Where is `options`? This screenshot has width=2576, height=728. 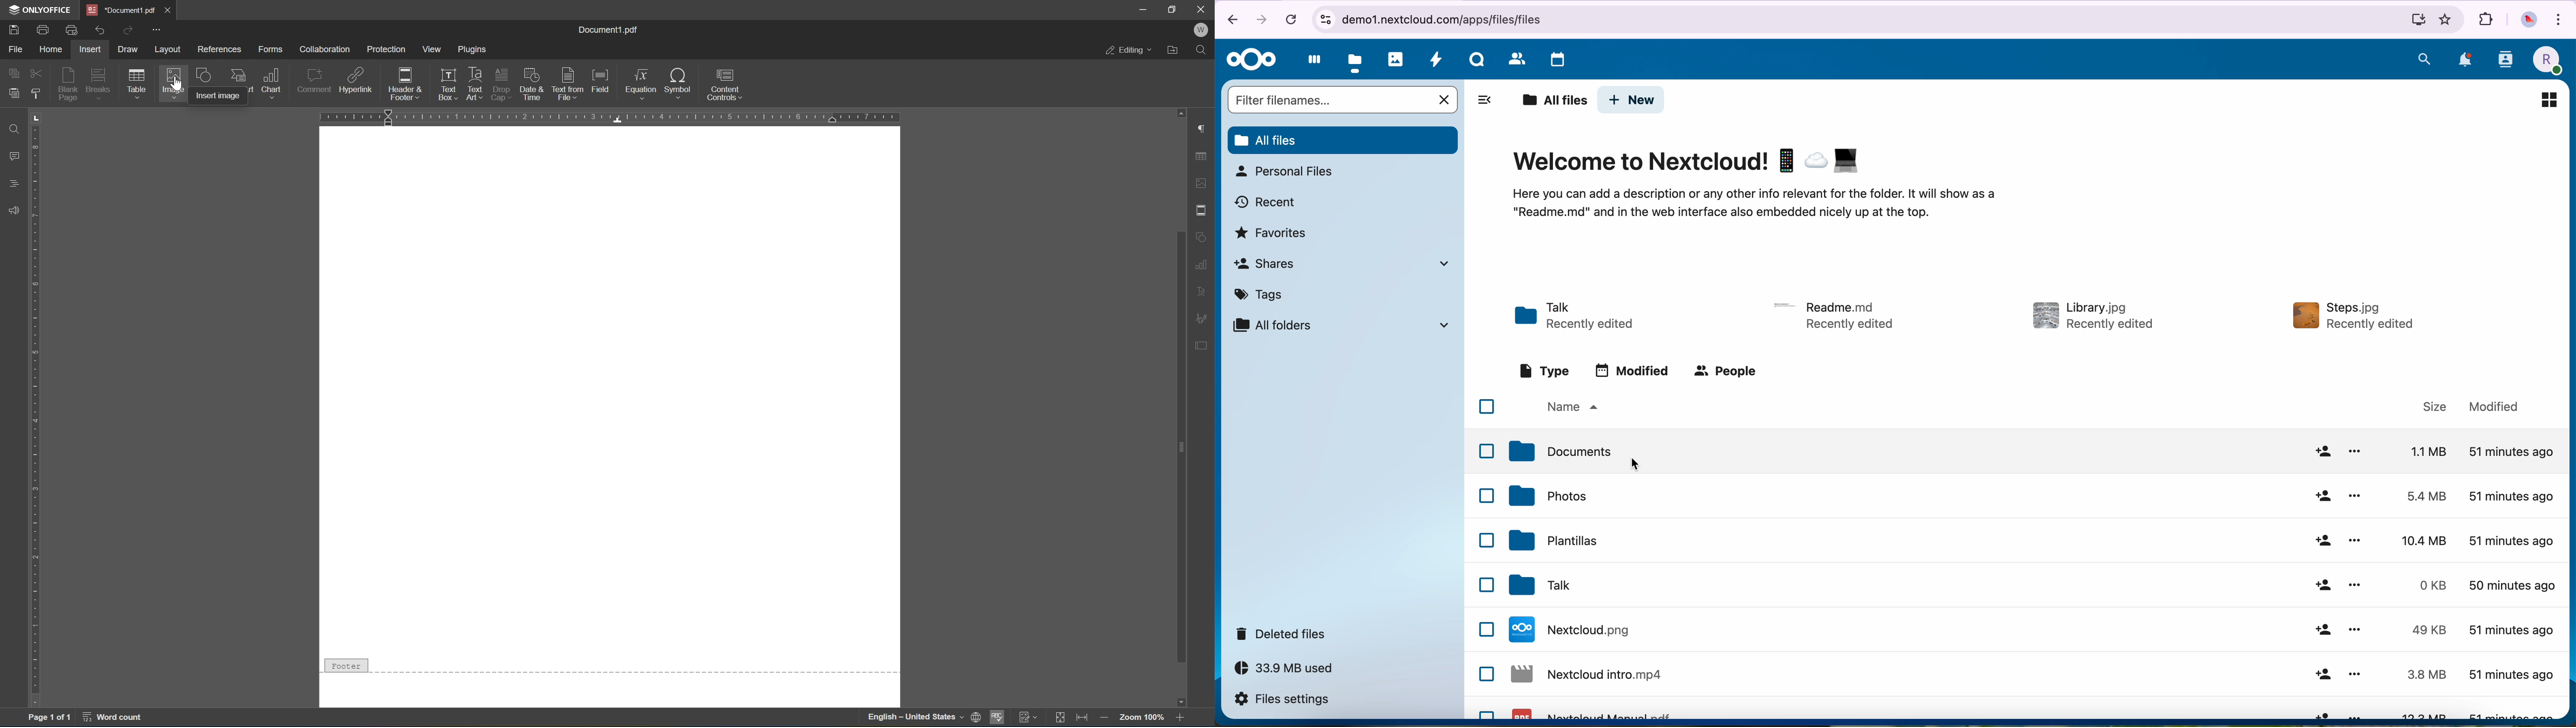 options is located at coordinates (2354, 674).